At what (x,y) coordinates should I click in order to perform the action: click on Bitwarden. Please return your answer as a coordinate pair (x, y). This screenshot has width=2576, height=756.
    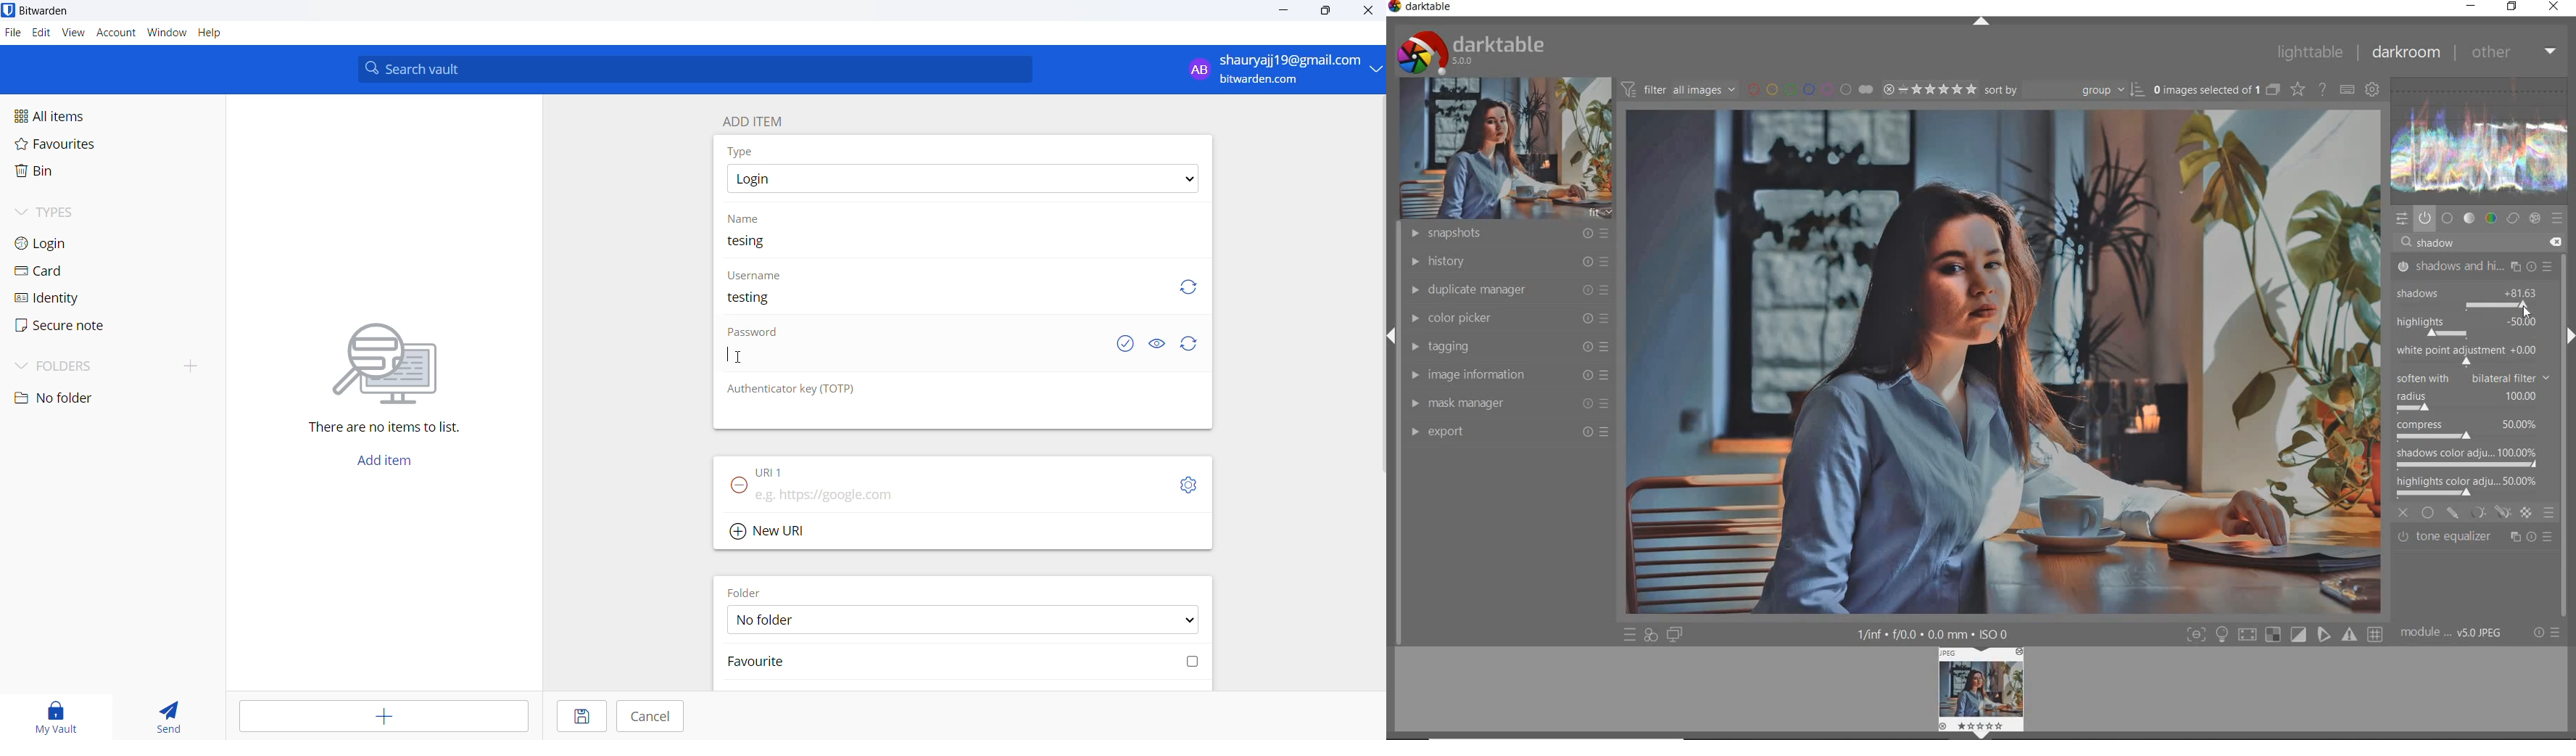
    Looking at the image, I should click on (49, 11).